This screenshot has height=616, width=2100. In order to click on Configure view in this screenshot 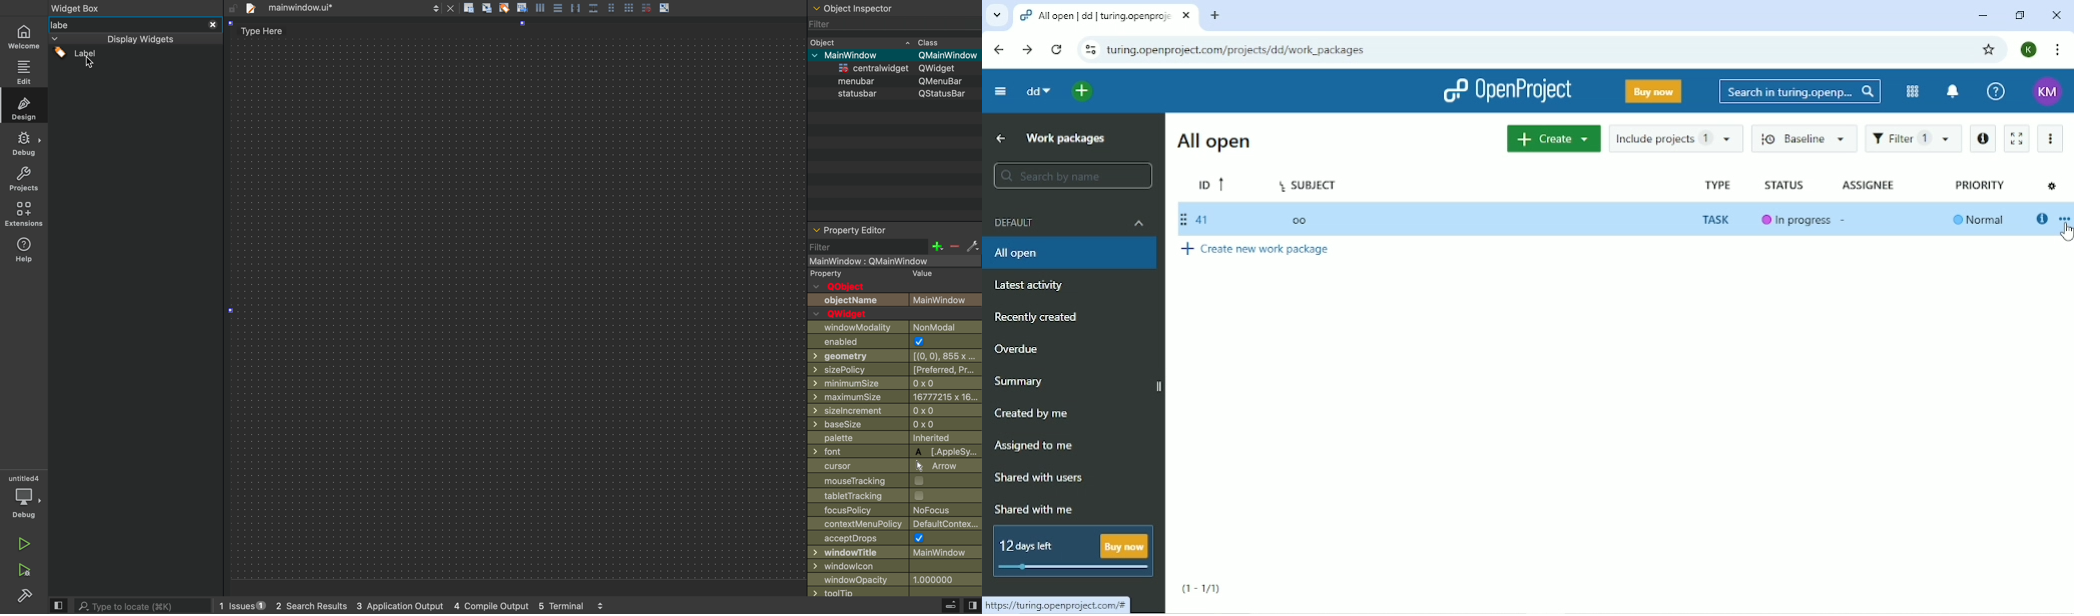, I will do `click(2052, 187)`.